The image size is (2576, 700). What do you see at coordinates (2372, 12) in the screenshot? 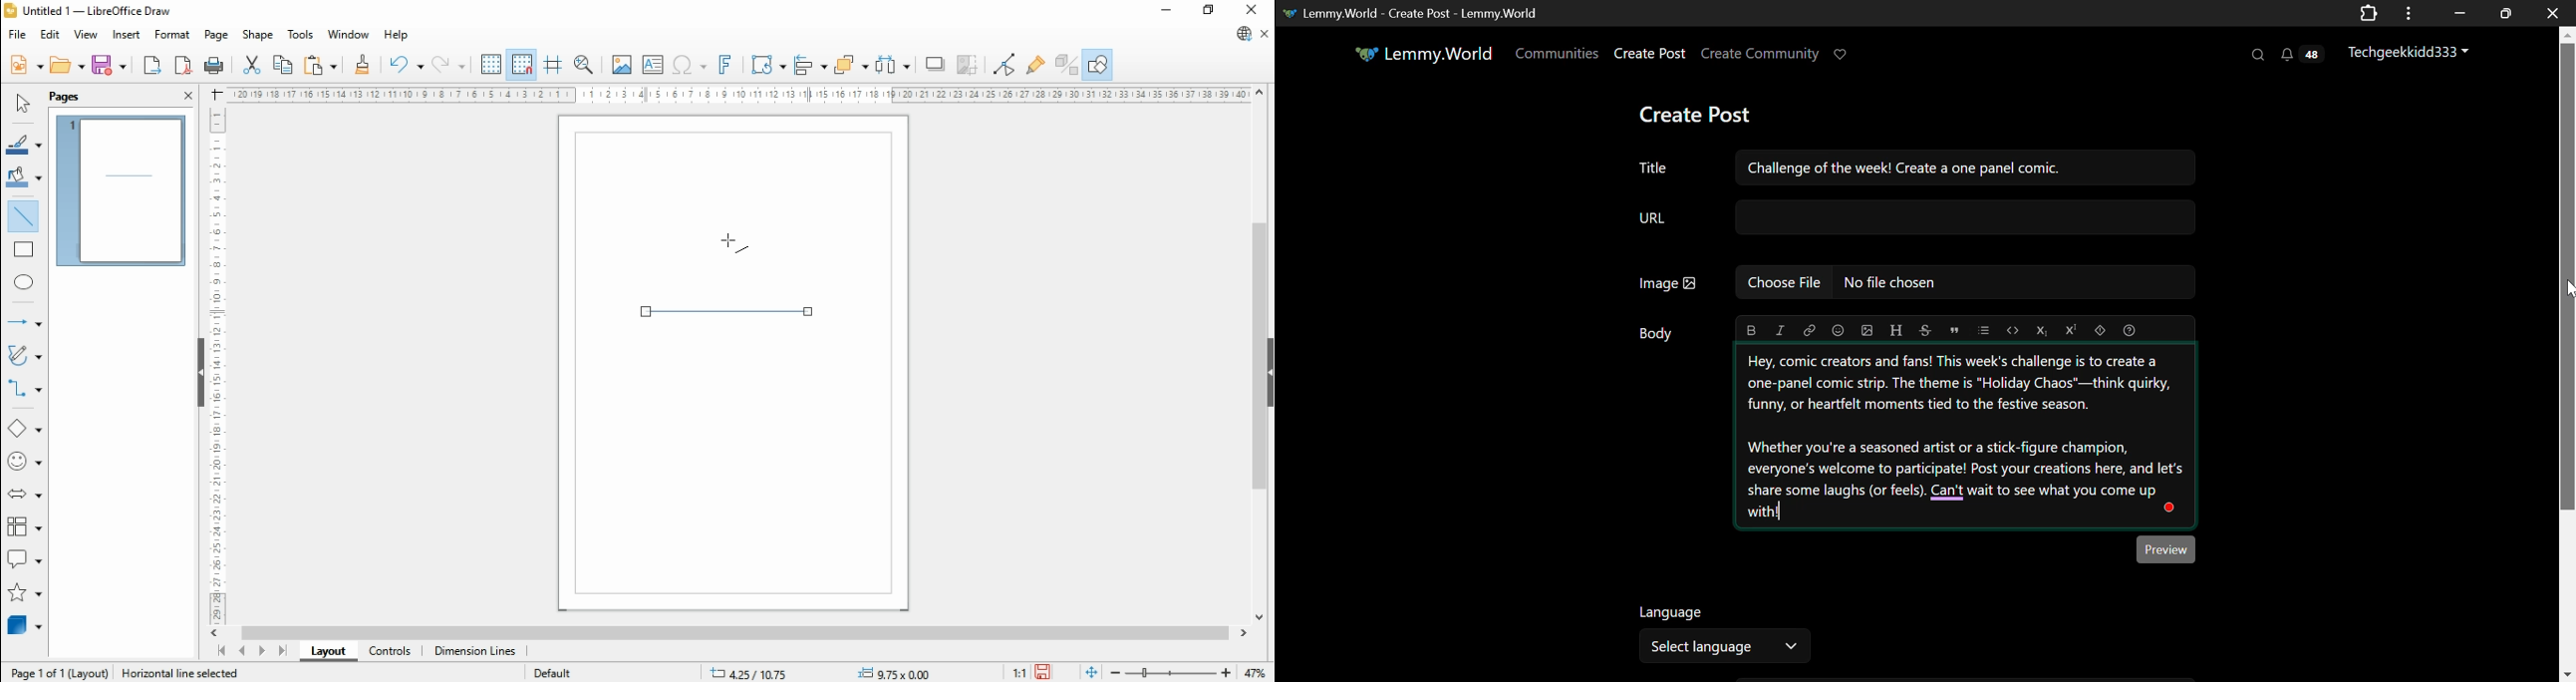
I see `Application Extension` at bounding box center [2372, 12].